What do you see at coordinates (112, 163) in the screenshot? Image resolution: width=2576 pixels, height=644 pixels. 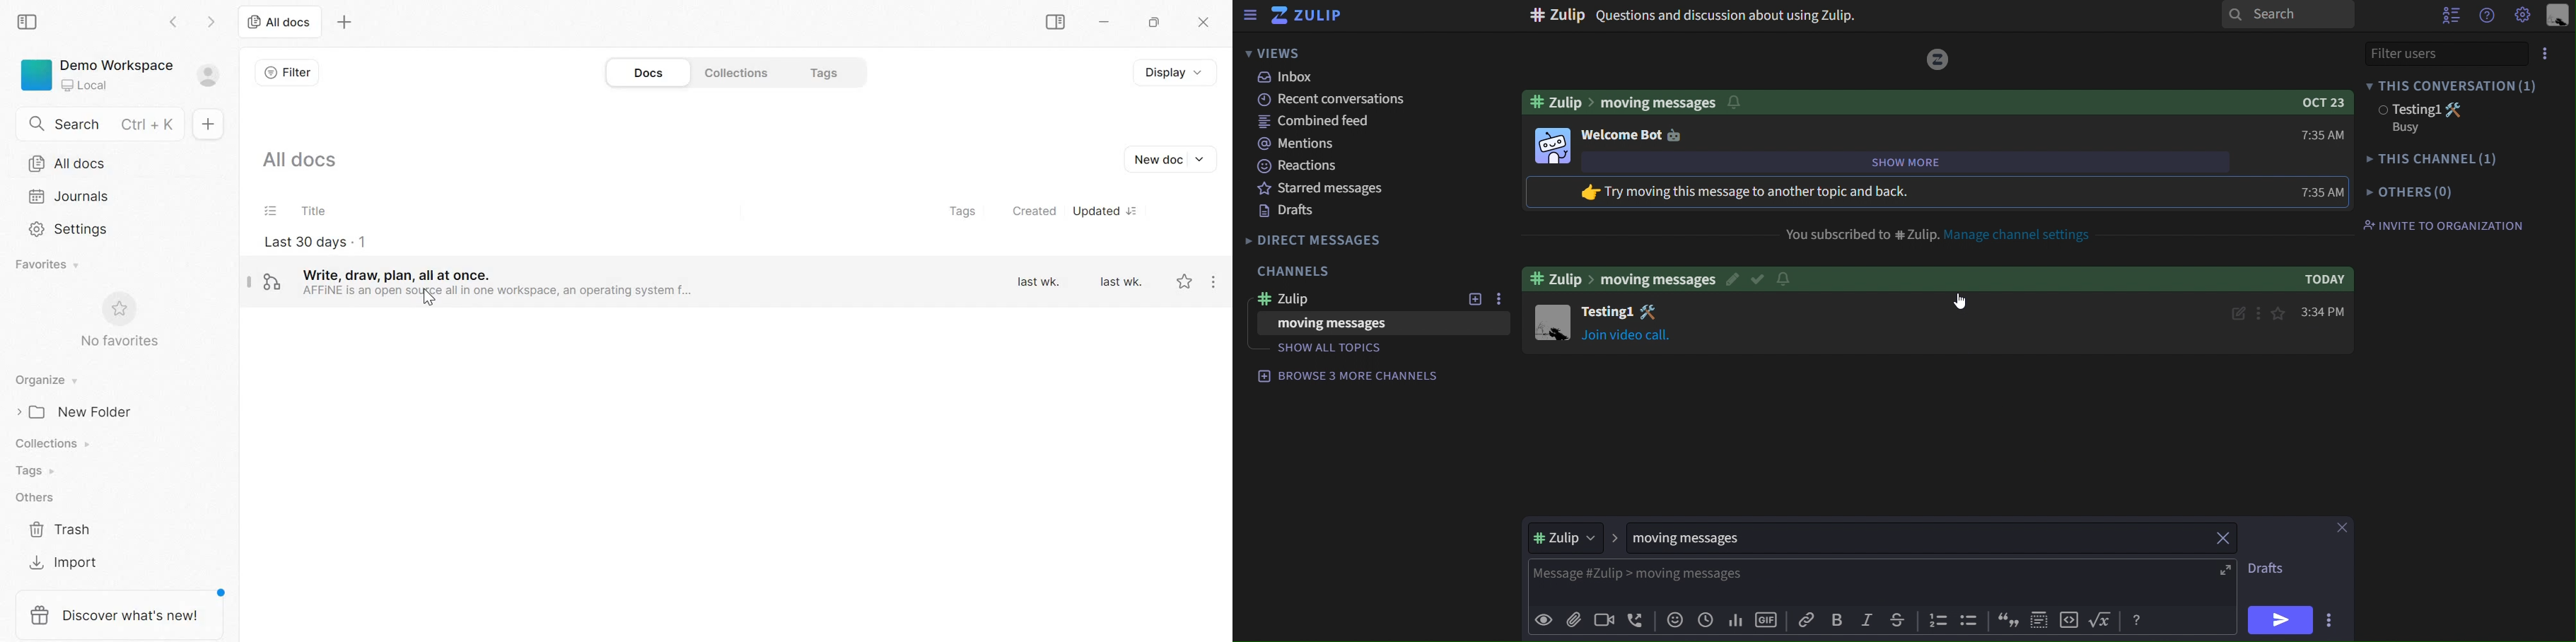 I see `All docs` at bounding box center [112, 163].